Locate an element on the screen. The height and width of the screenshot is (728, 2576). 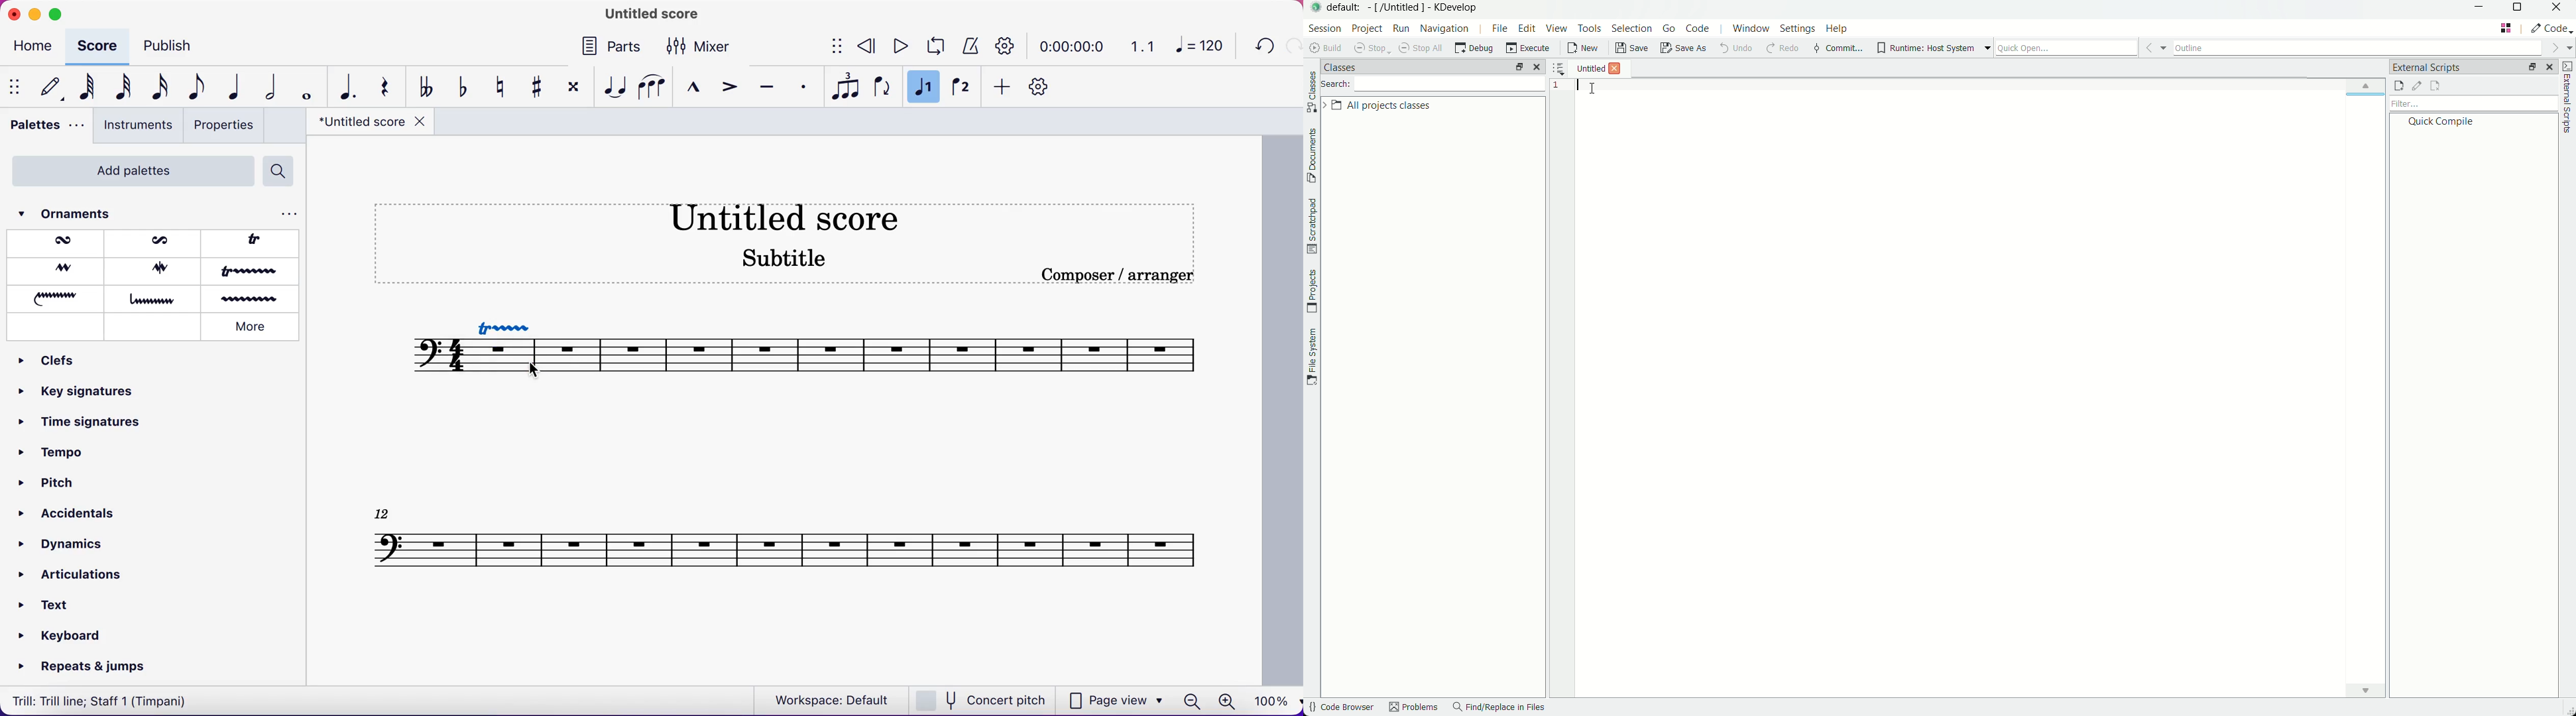
toggle flat is located at coordinates (461, 88).